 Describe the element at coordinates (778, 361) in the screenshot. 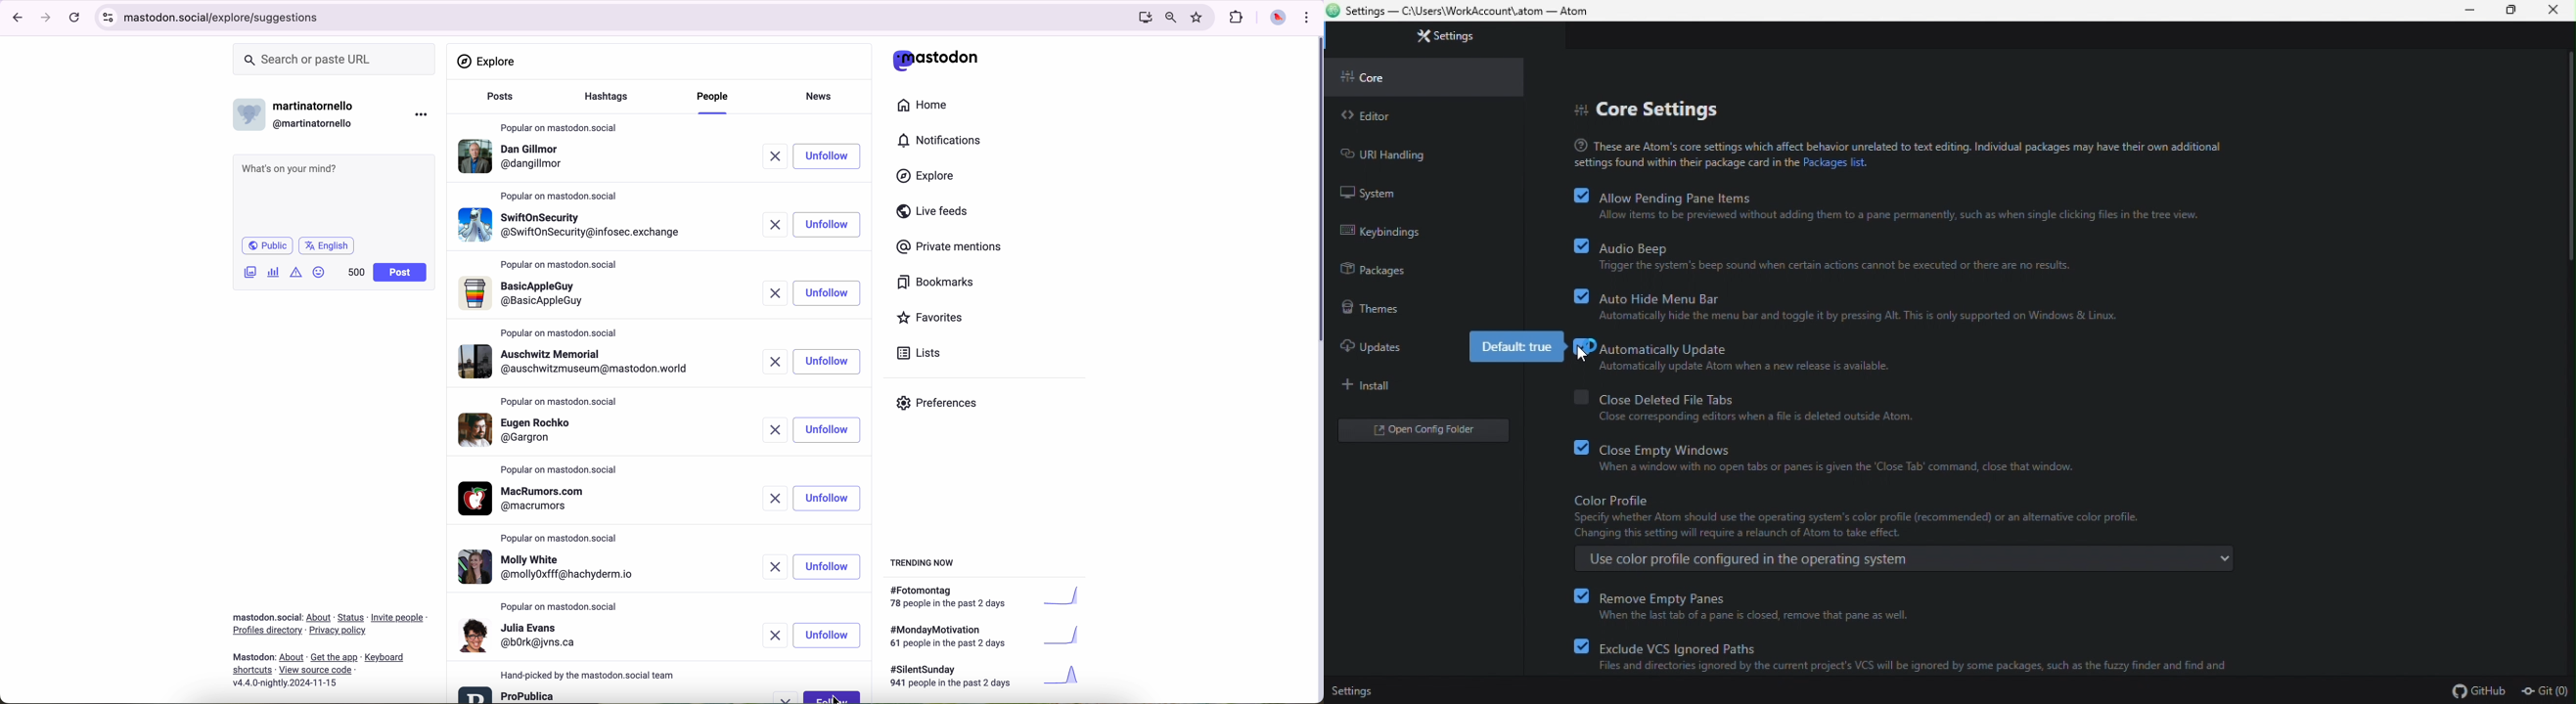

I see `remove` at that location.